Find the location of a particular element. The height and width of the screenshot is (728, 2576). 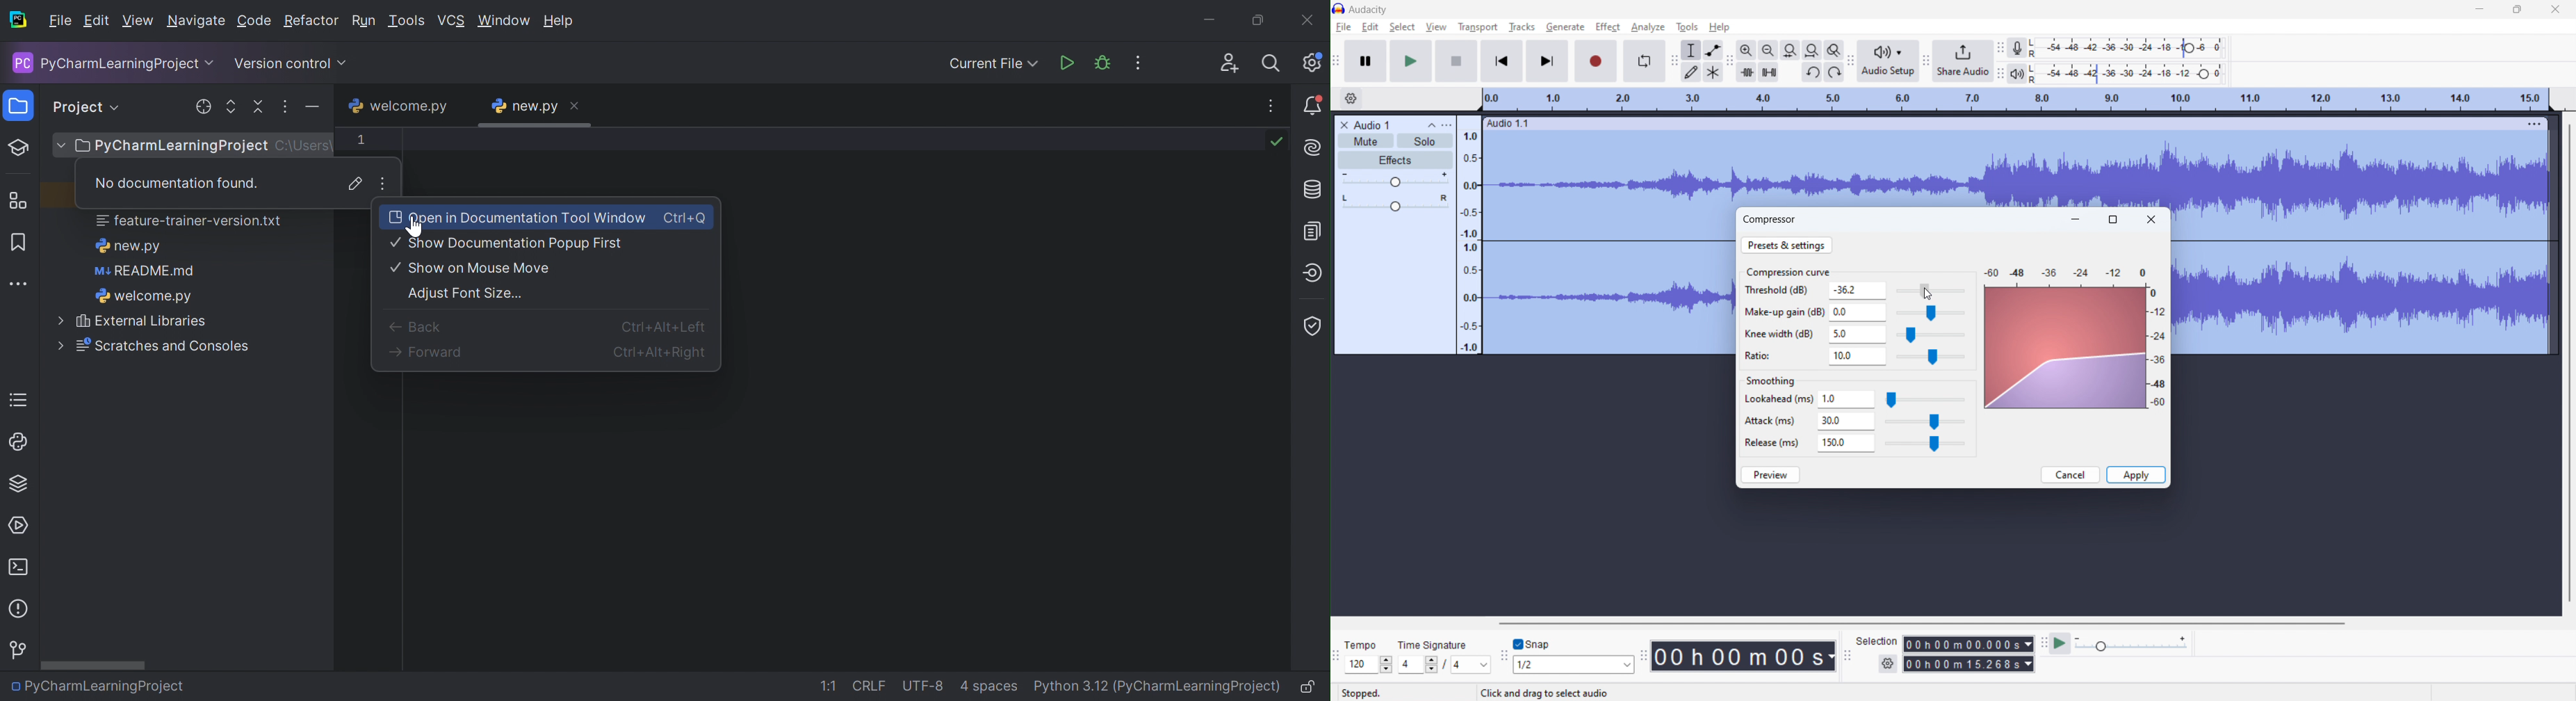

time signature toolbar is located at coordinates (1337, 658).